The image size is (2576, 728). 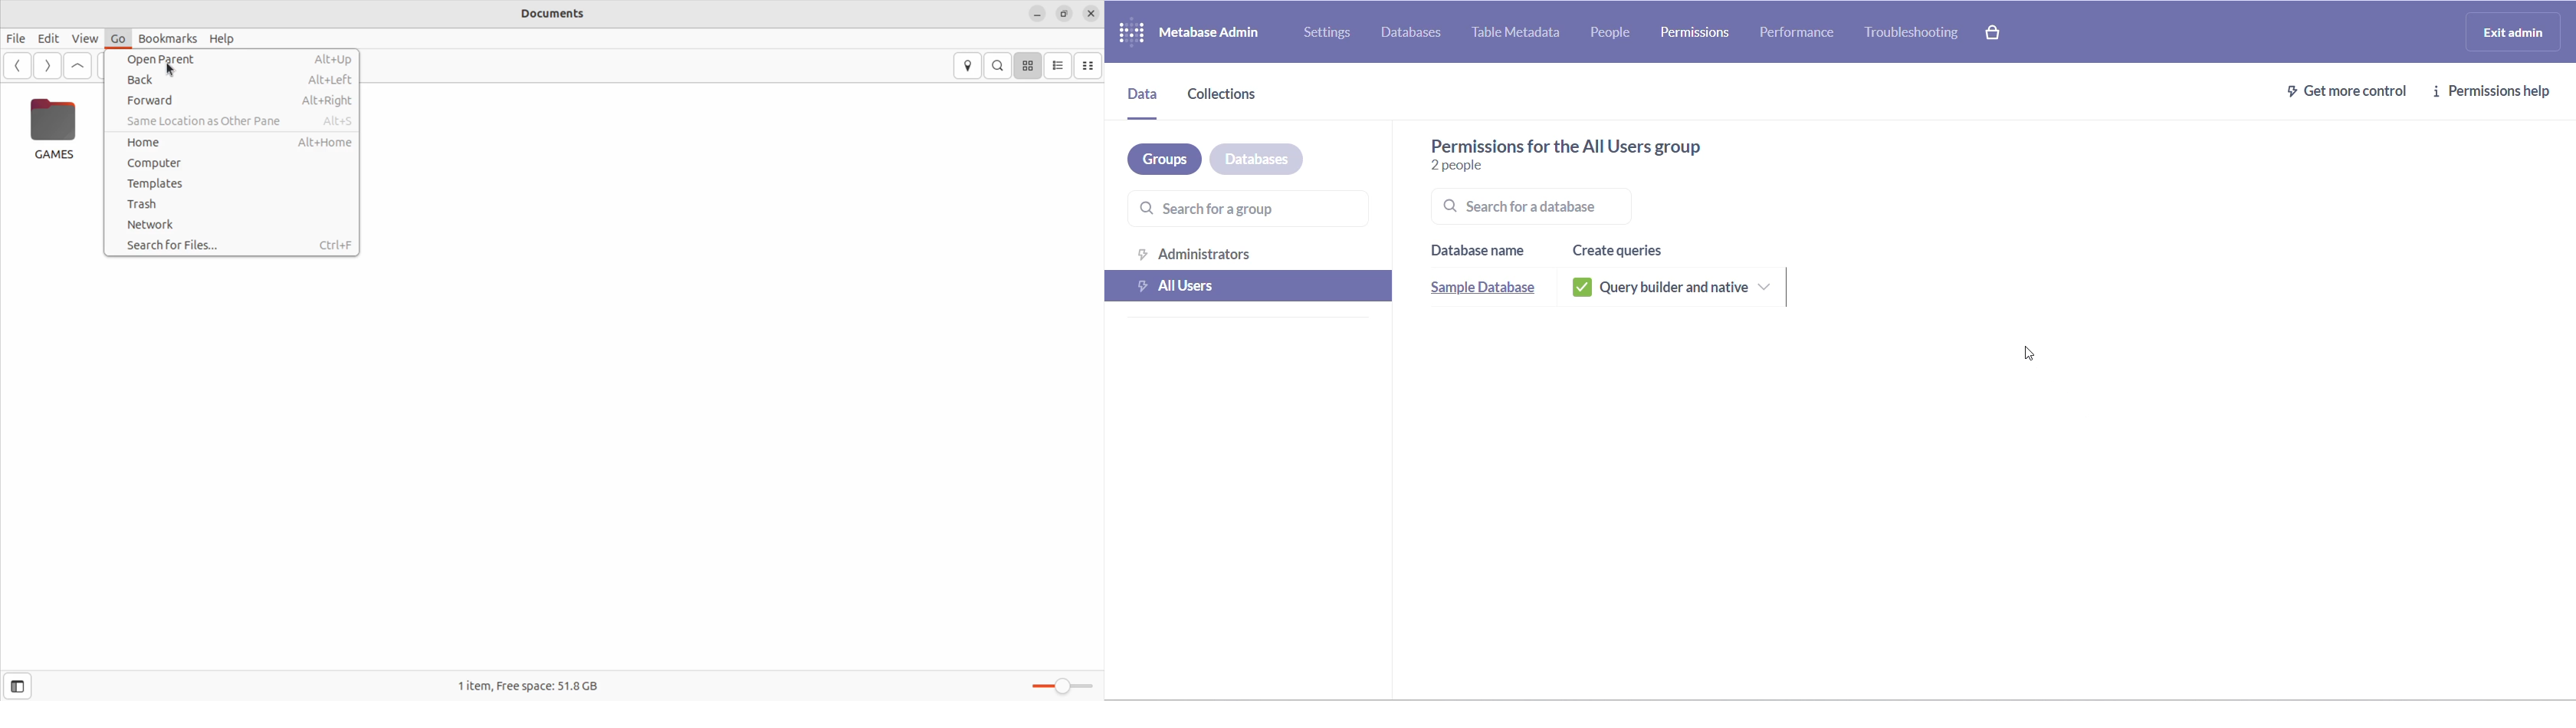 I want to click on permission help, so click(x=2496, y=91).